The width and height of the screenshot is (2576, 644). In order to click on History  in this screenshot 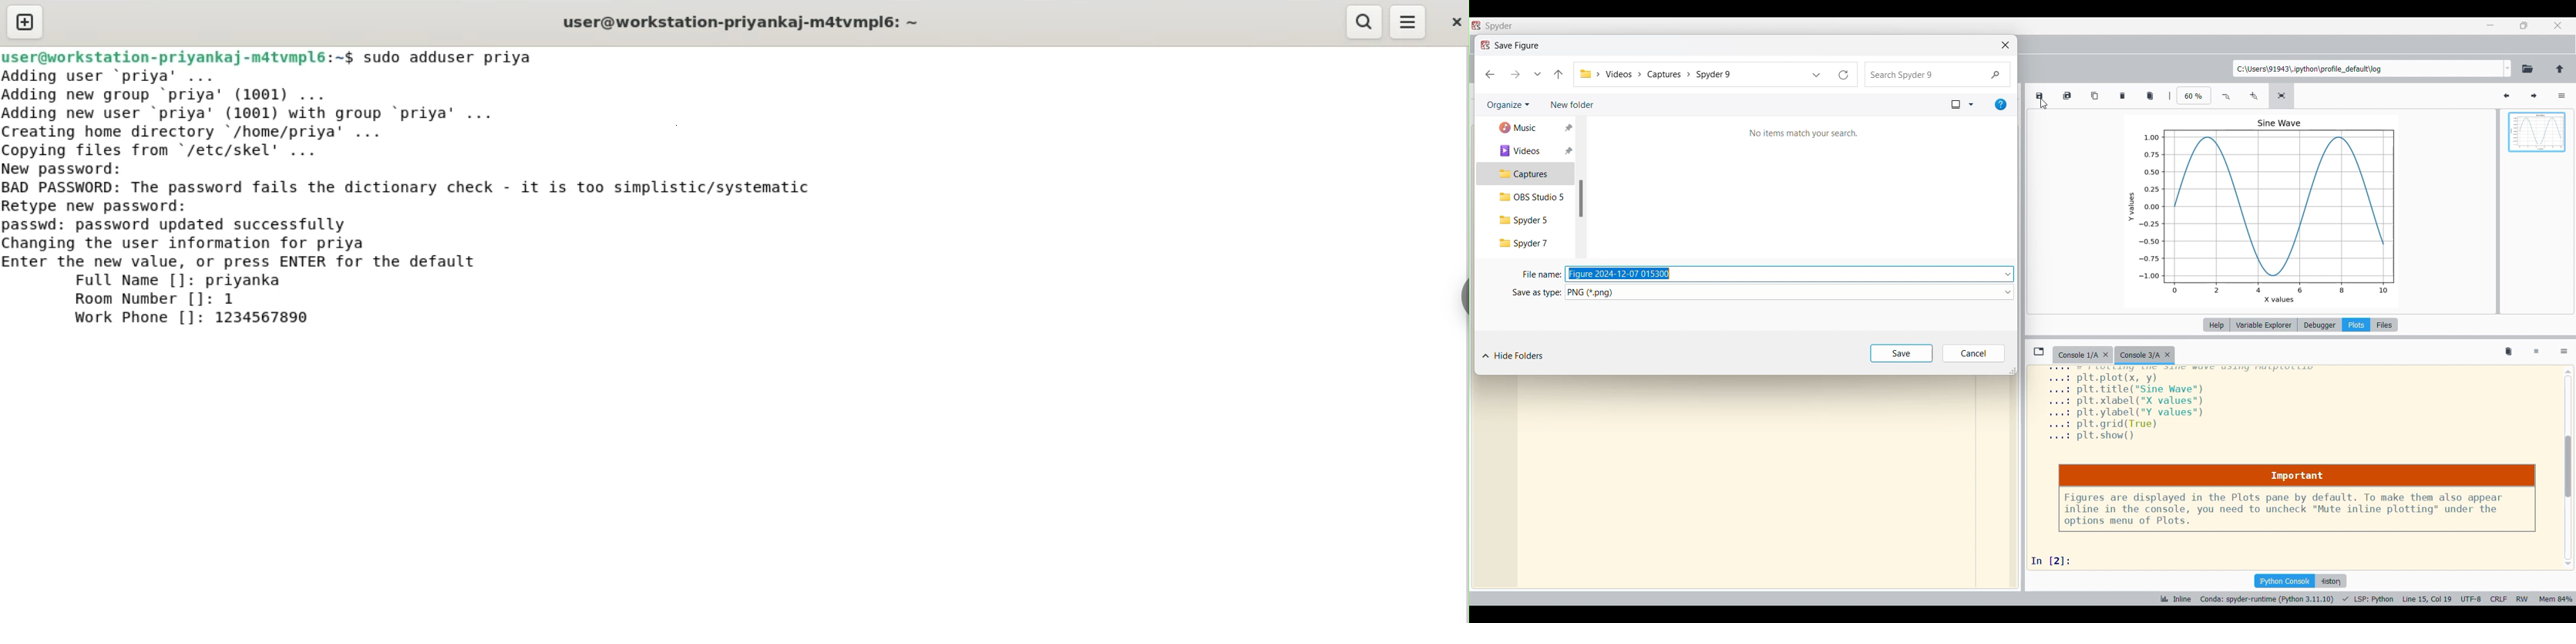, I will do `click(2331, 581)`.